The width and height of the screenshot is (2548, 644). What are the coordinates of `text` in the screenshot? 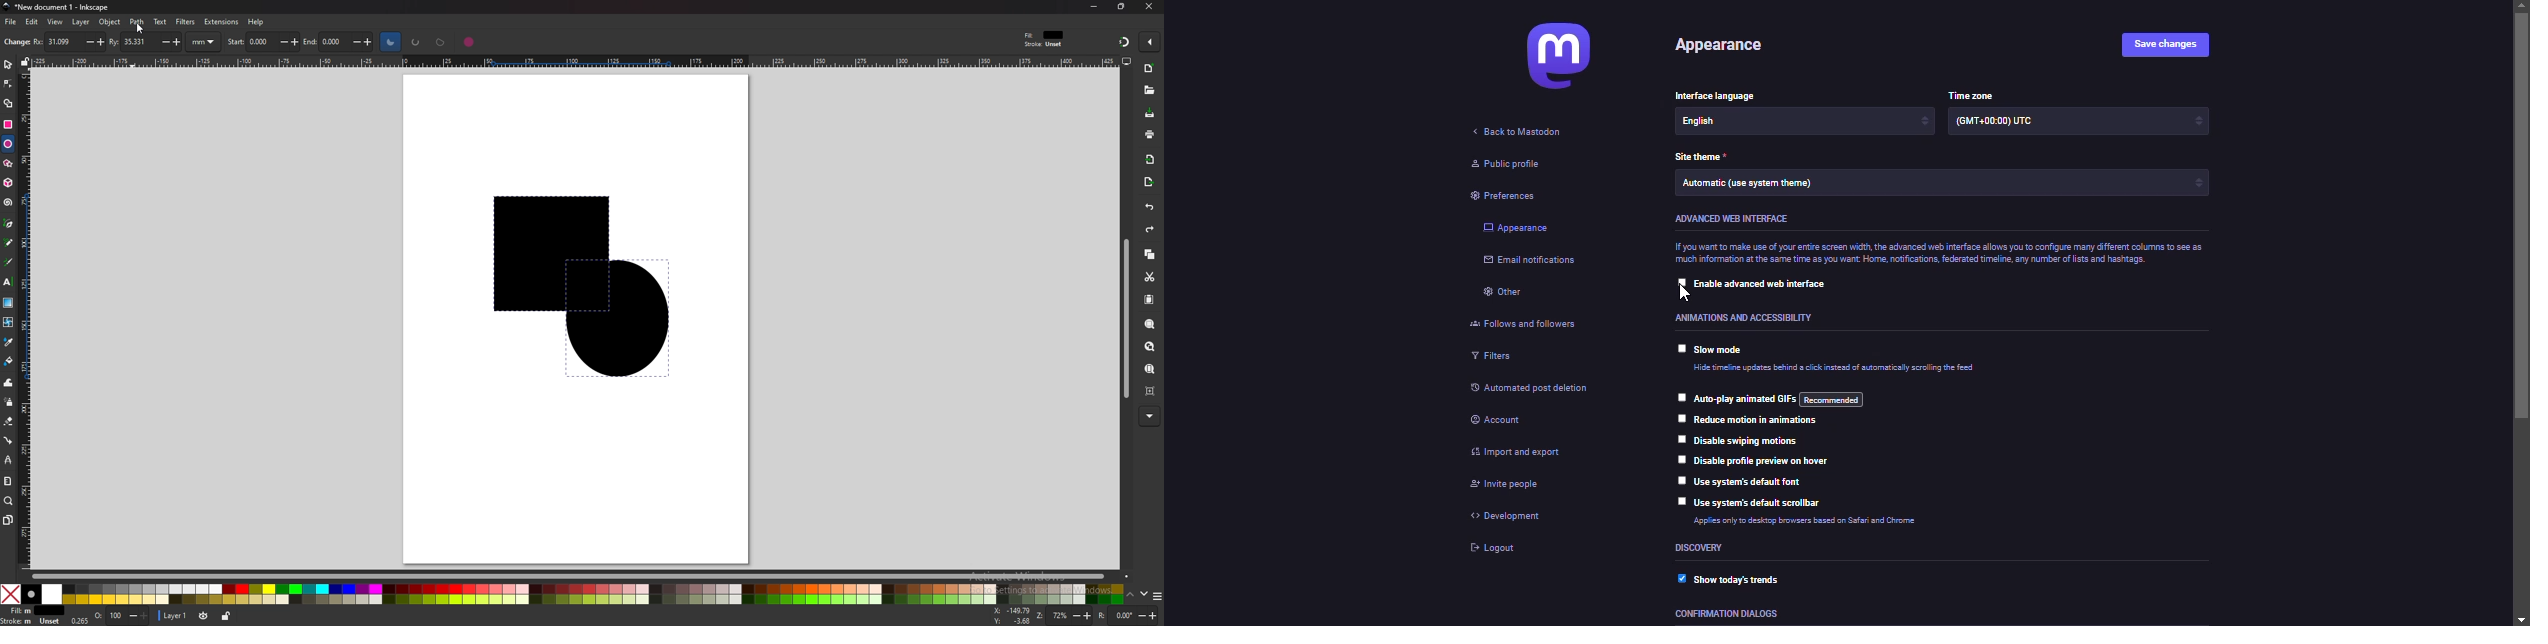 It's located at (160, 21).